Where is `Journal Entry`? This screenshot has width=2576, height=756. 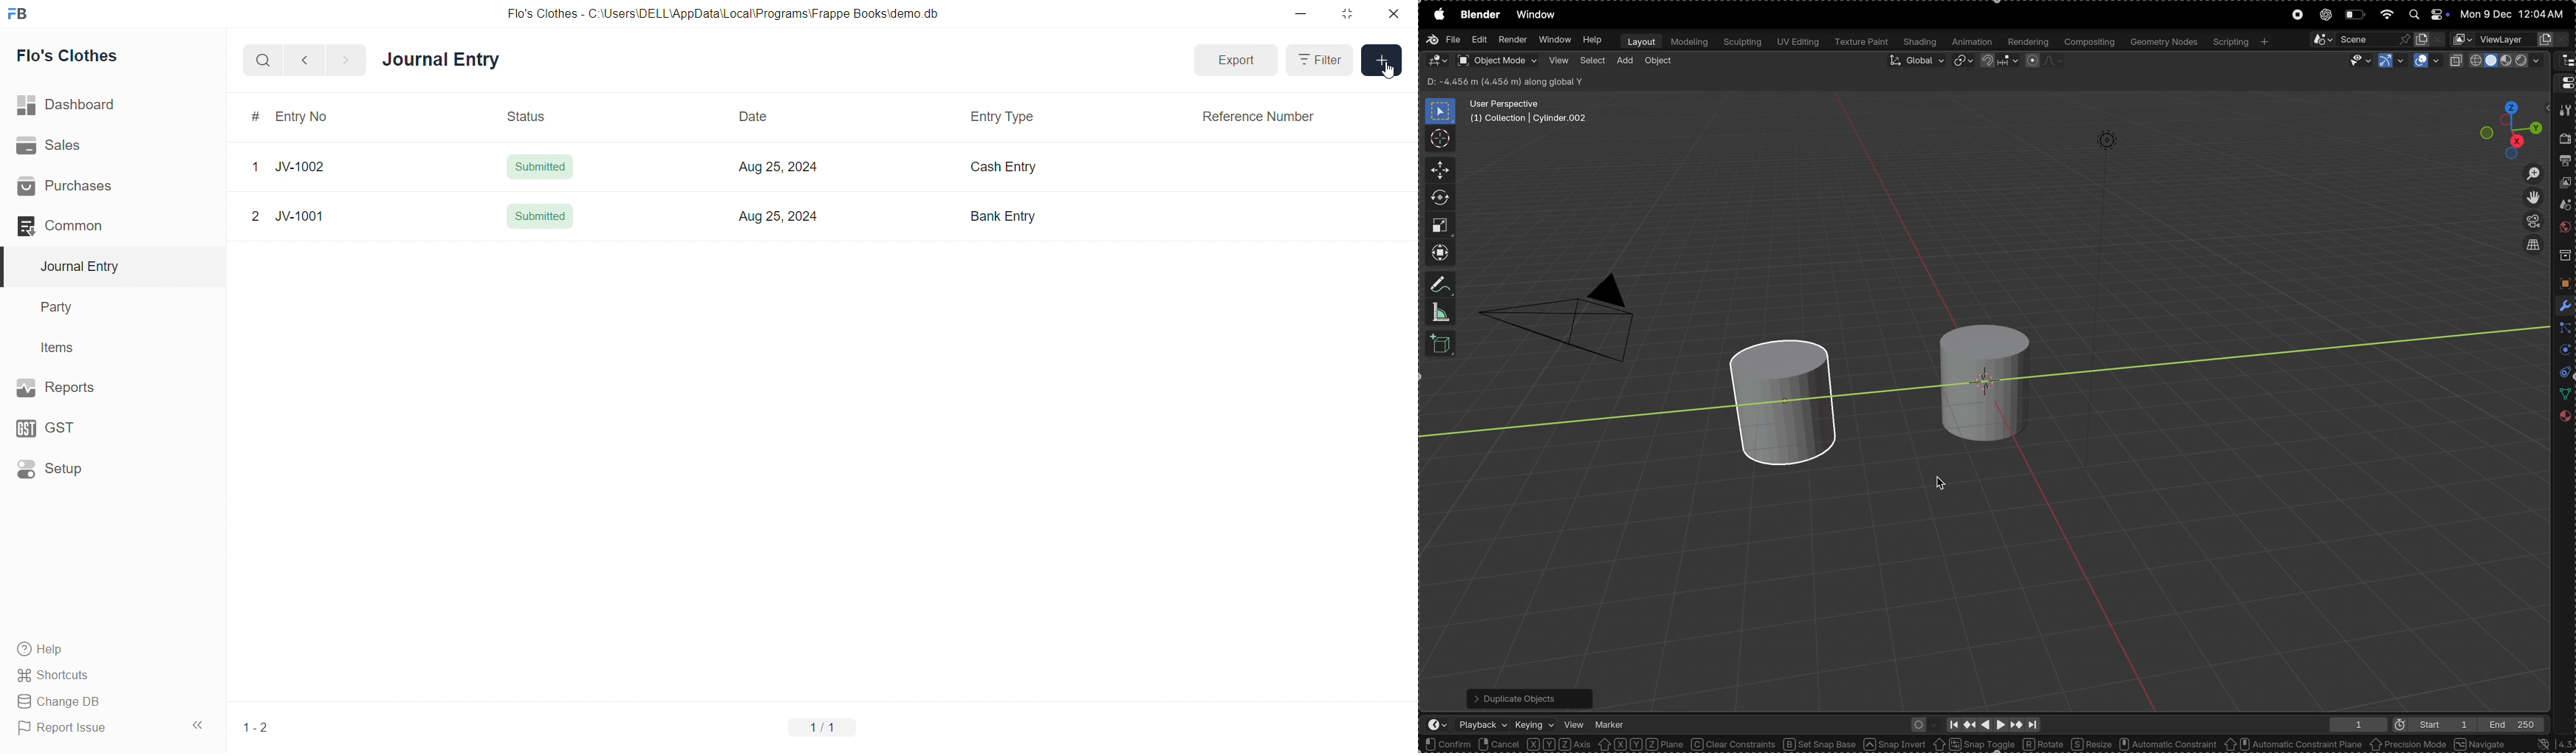
Journal Entry is located at coordinates (446, 61).